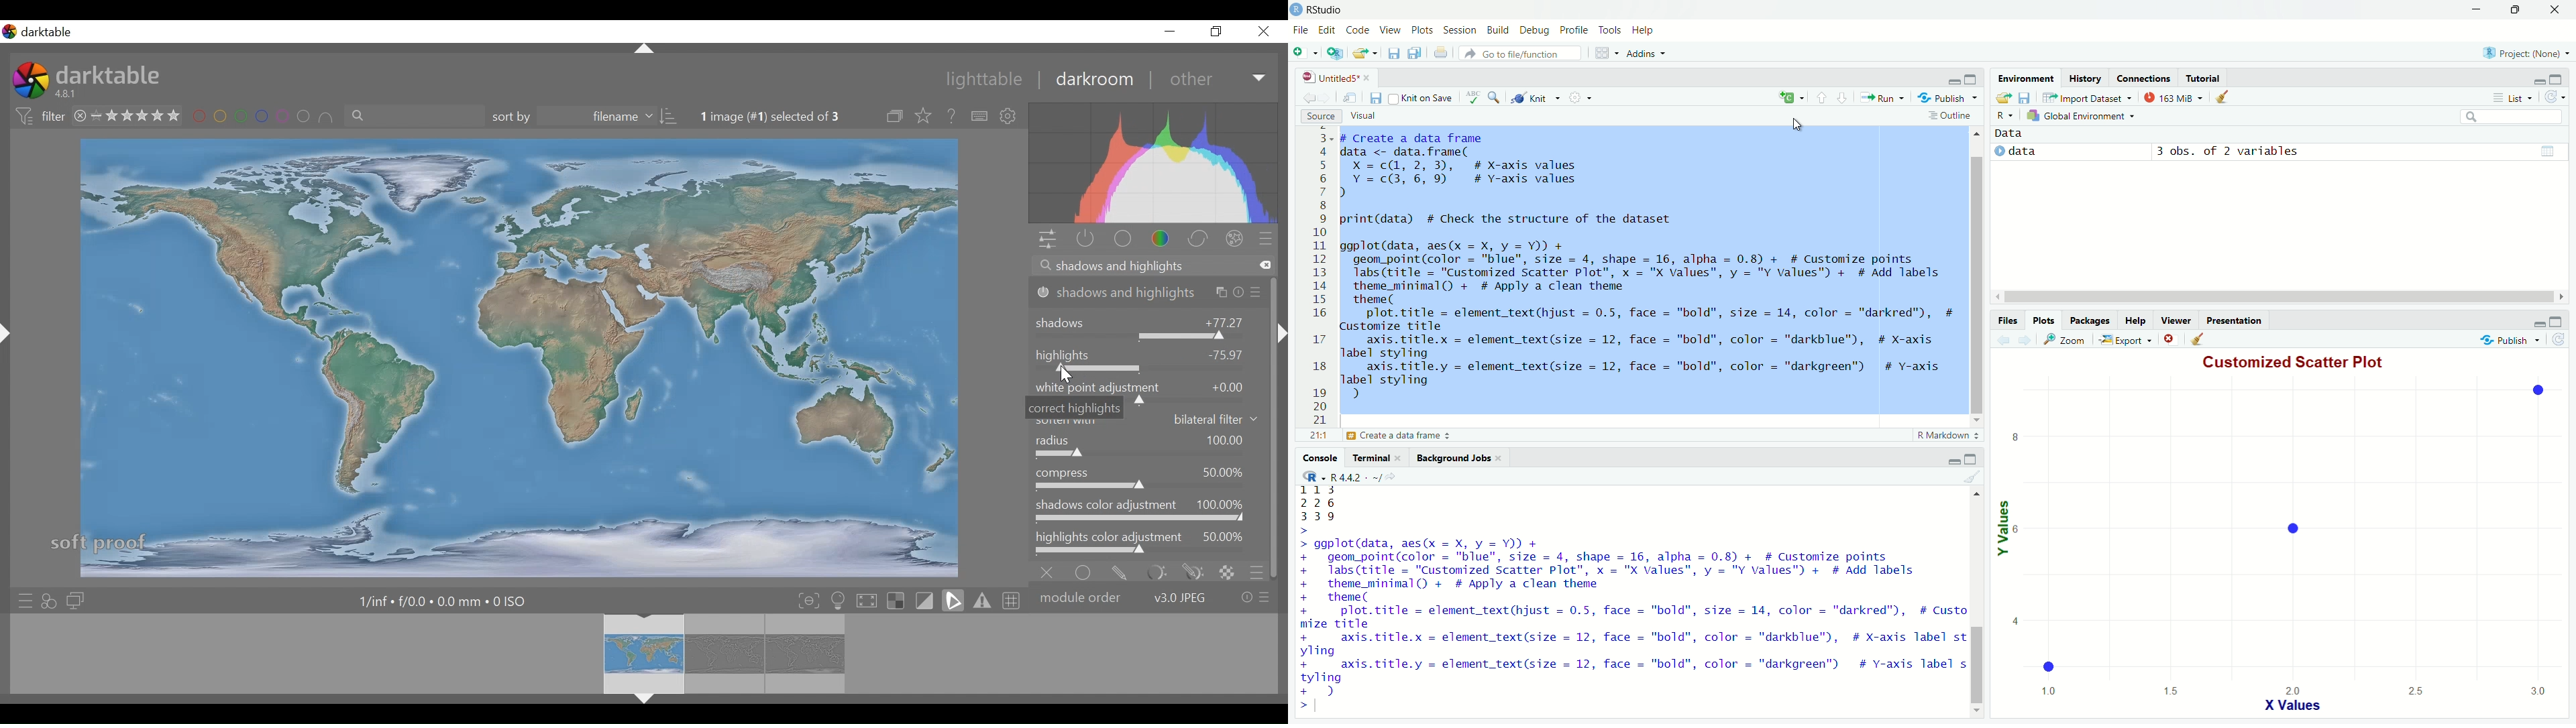  What do you see at coordinates (1357, 31) in the screenshot?
I see `Code` at bounding box center [1357, 31].